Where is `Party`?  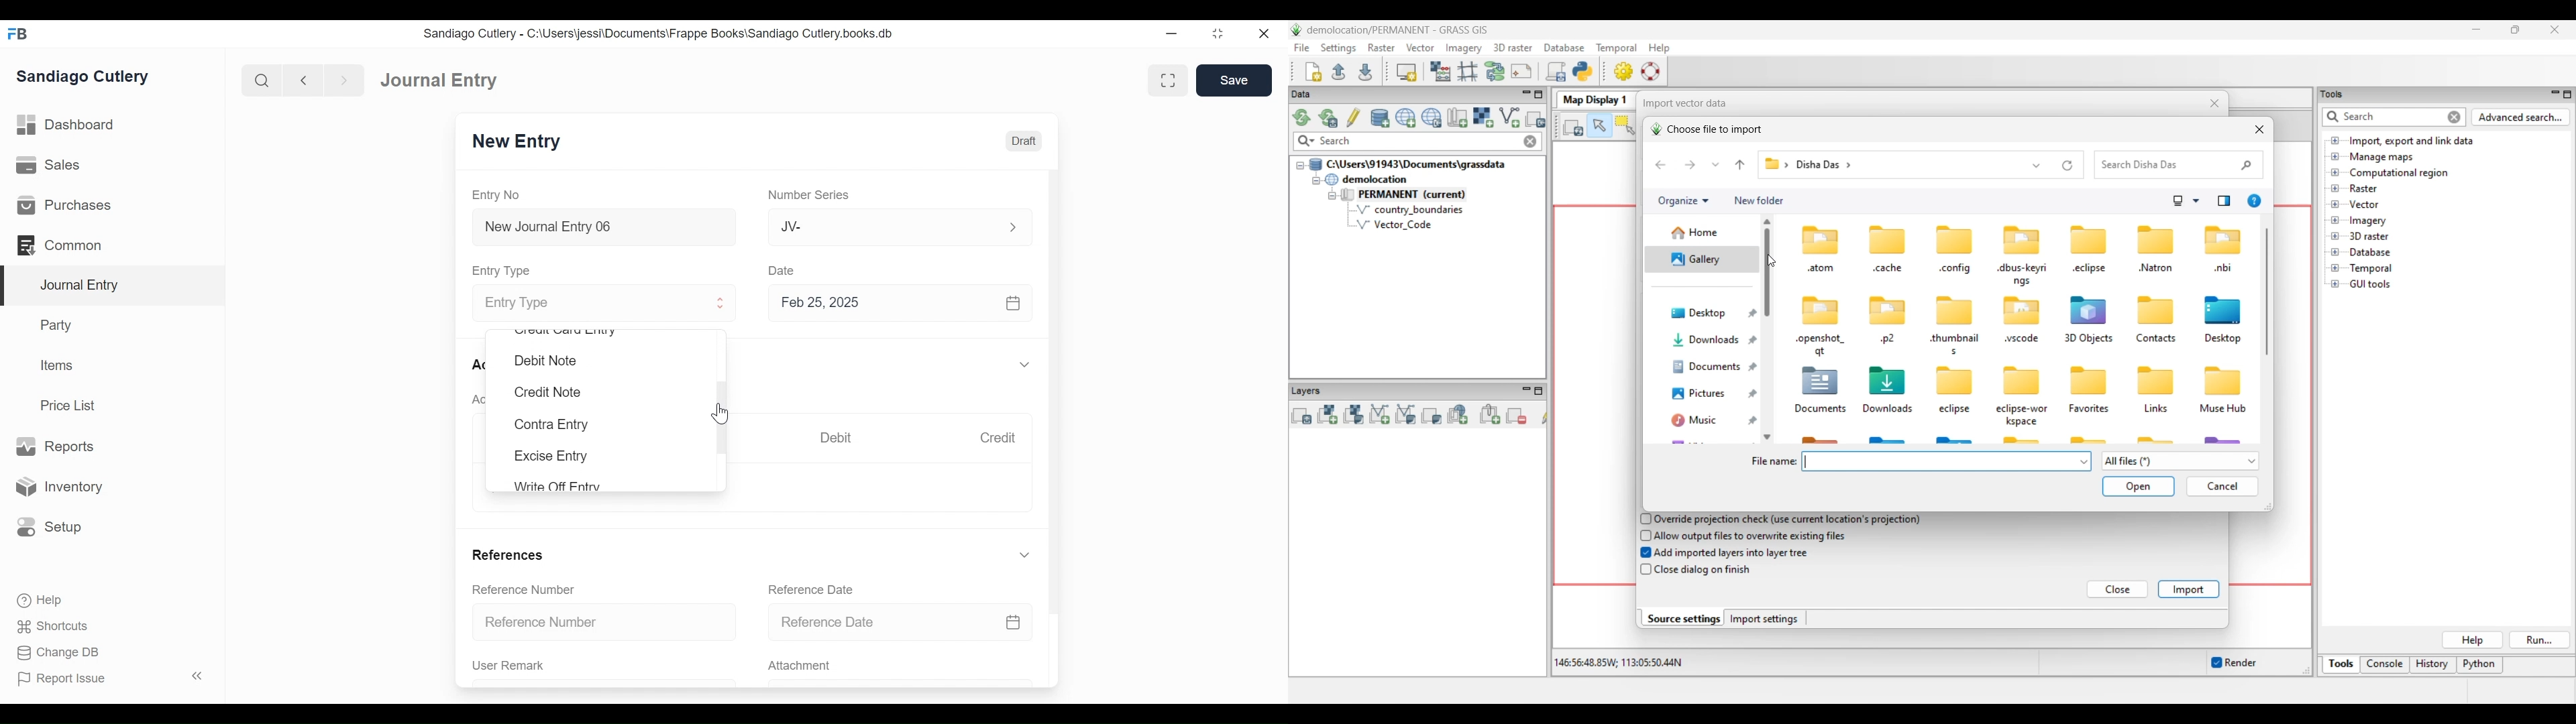
Party is located at coordinates (59, 324).